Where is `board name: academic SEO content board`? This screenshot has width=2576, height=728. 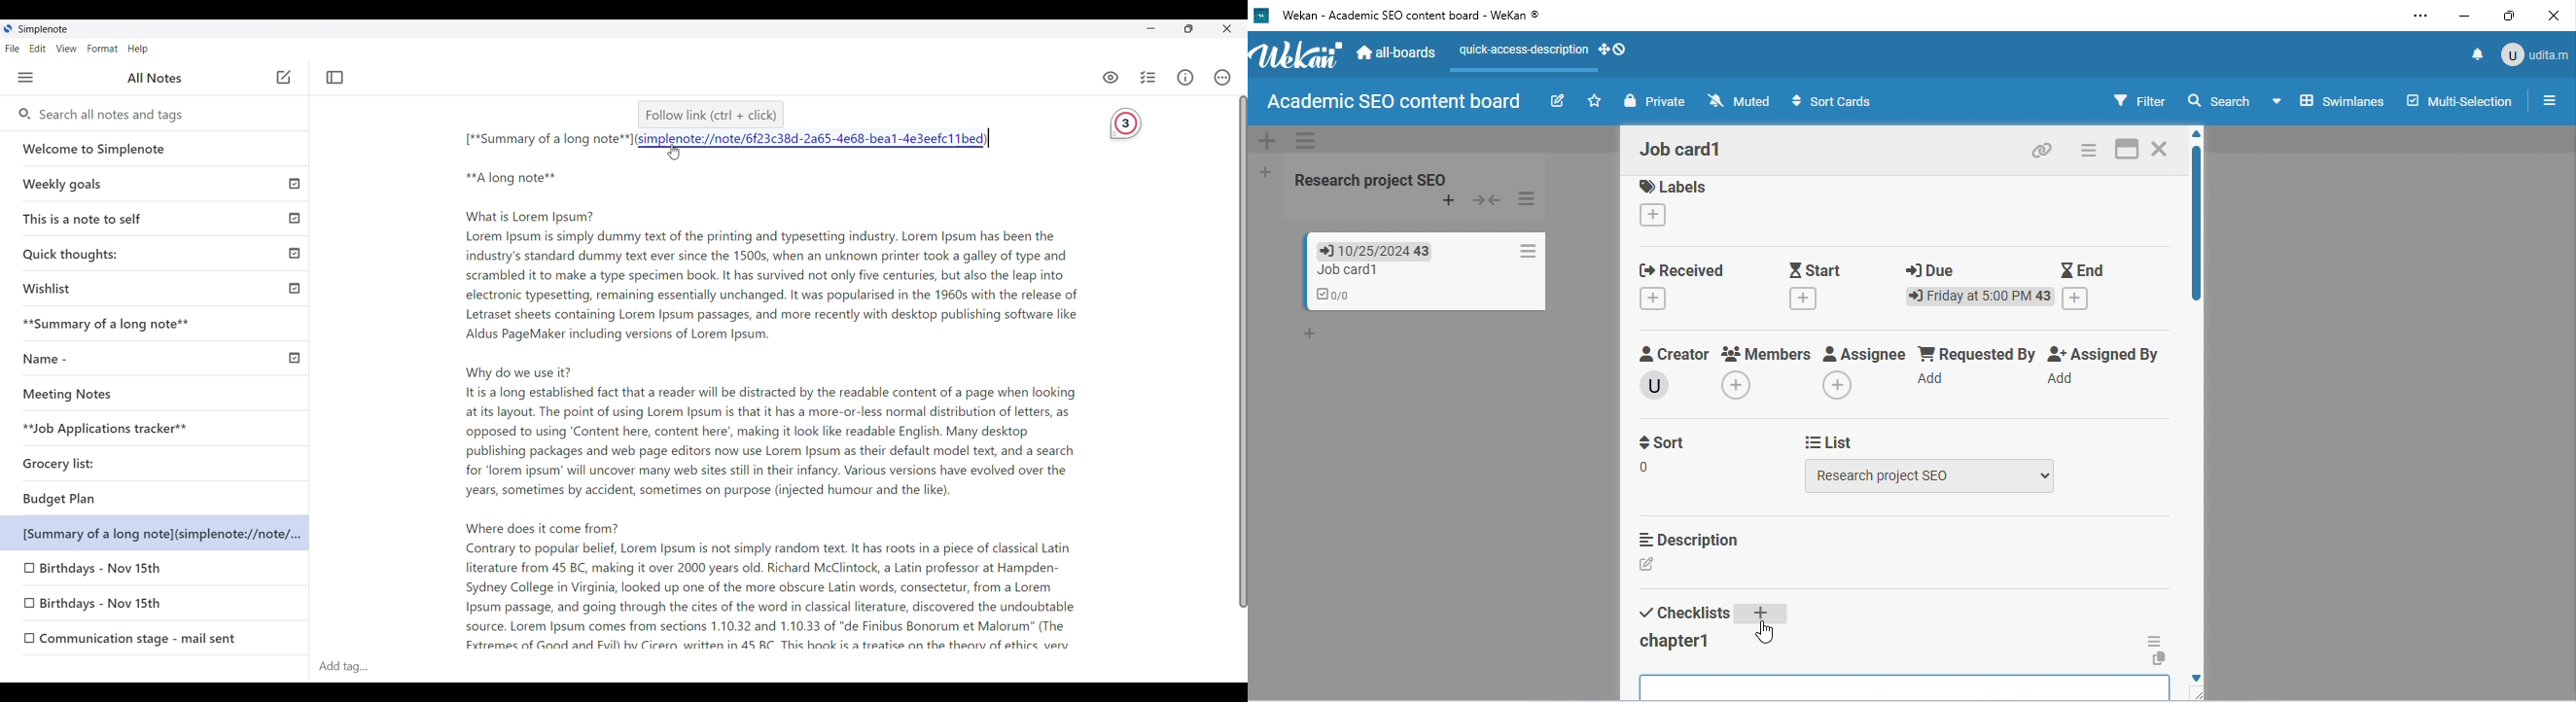
board name: academic SEO content board is located at coordinates (1394, 102).